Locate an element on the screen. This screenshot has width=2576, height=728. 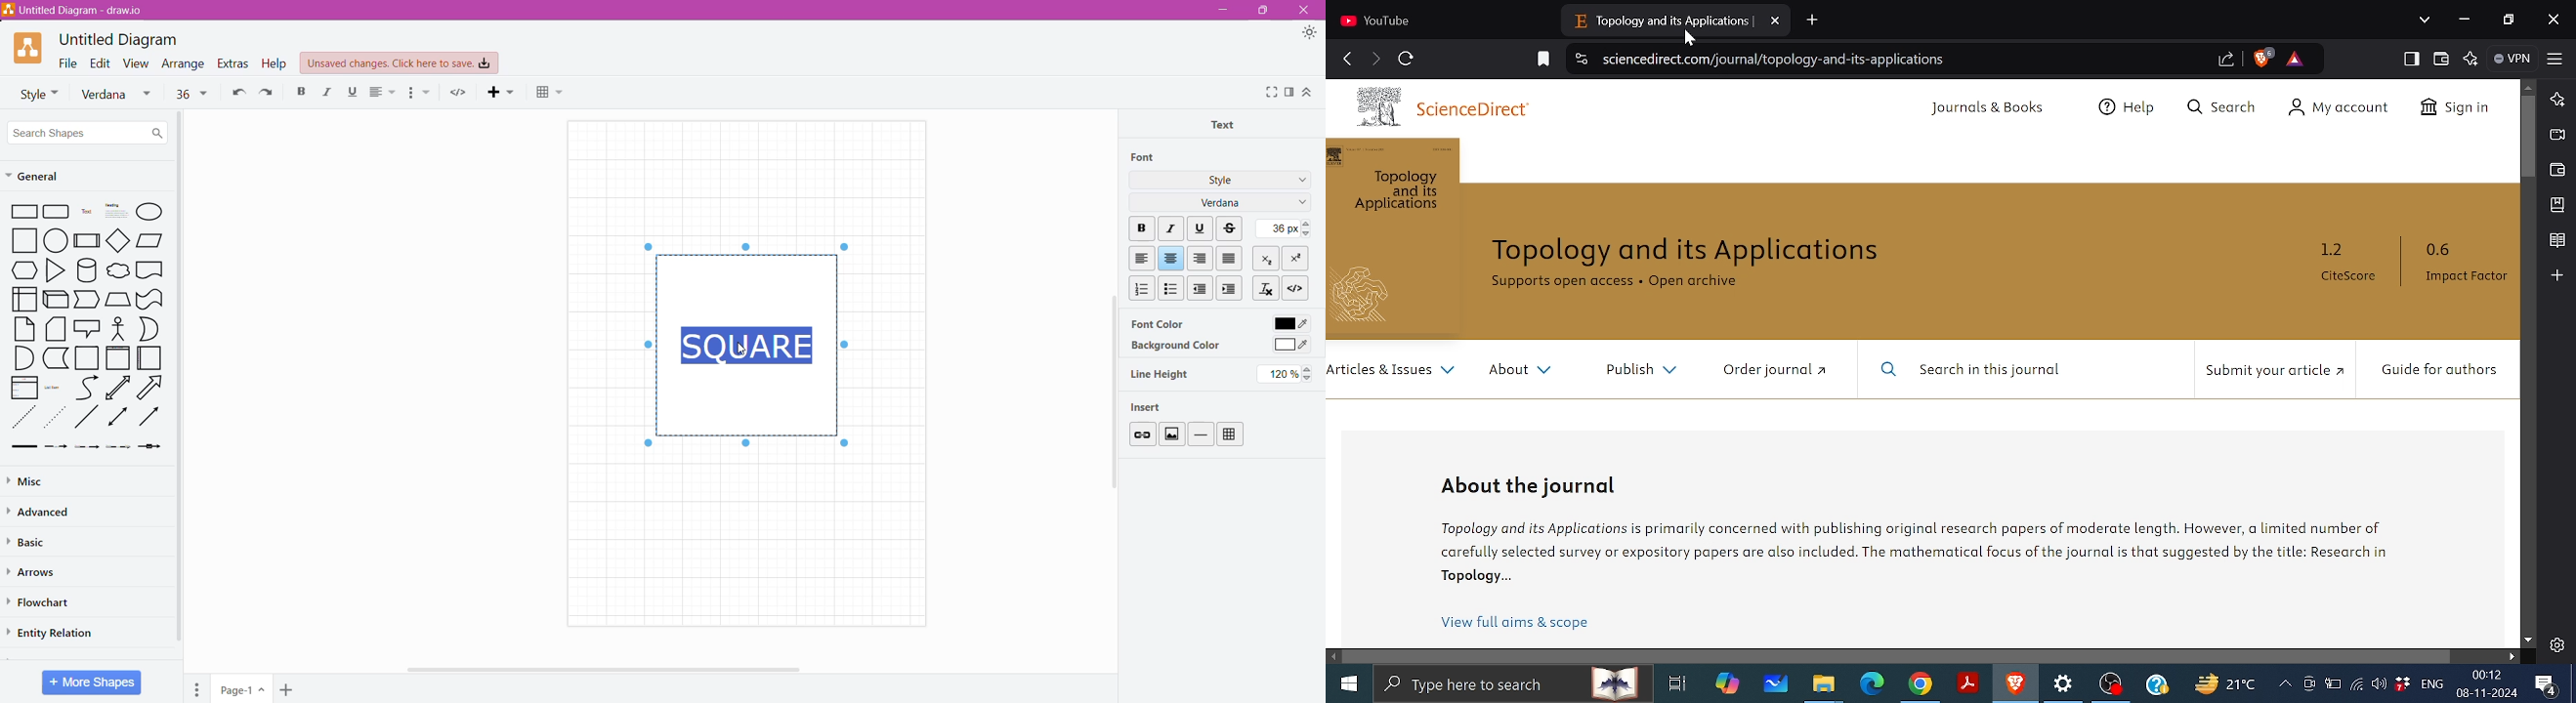
3D Rectangle is located at coordinates (55, 298).